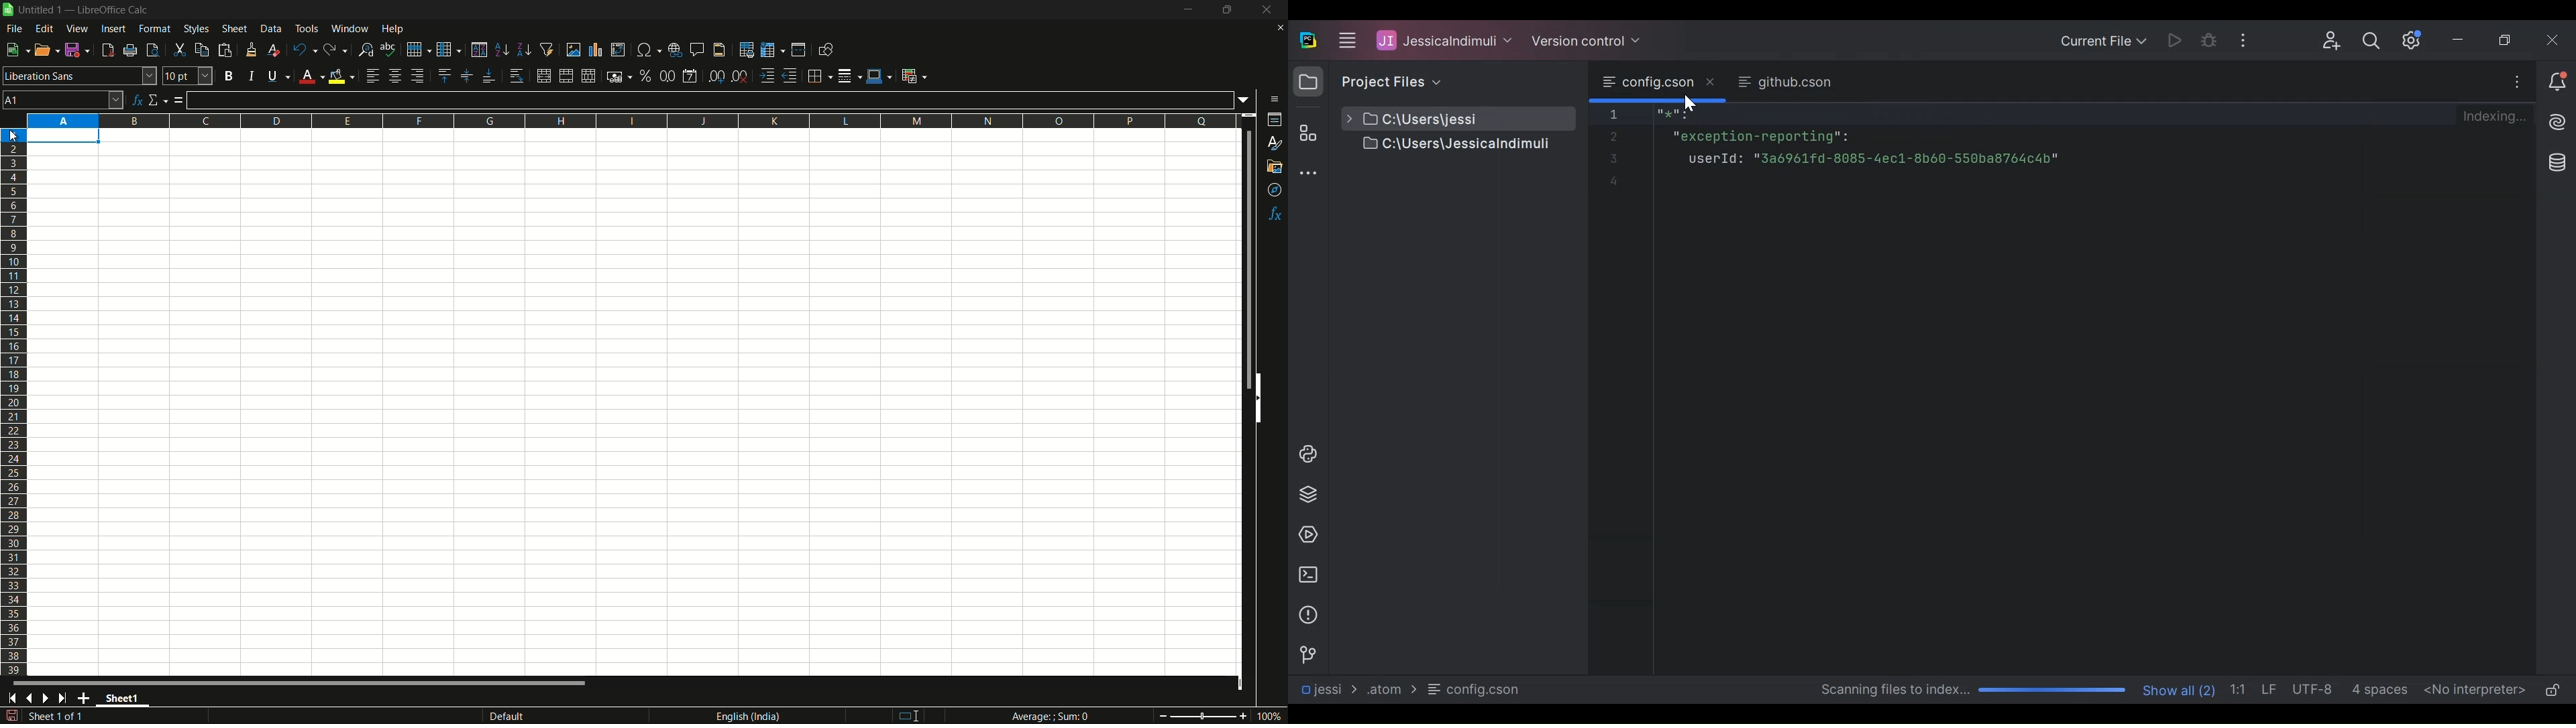  What do you see at coordinates (276, 77) in the screenshot?
I see `underline` at bounding box center [276, 77].